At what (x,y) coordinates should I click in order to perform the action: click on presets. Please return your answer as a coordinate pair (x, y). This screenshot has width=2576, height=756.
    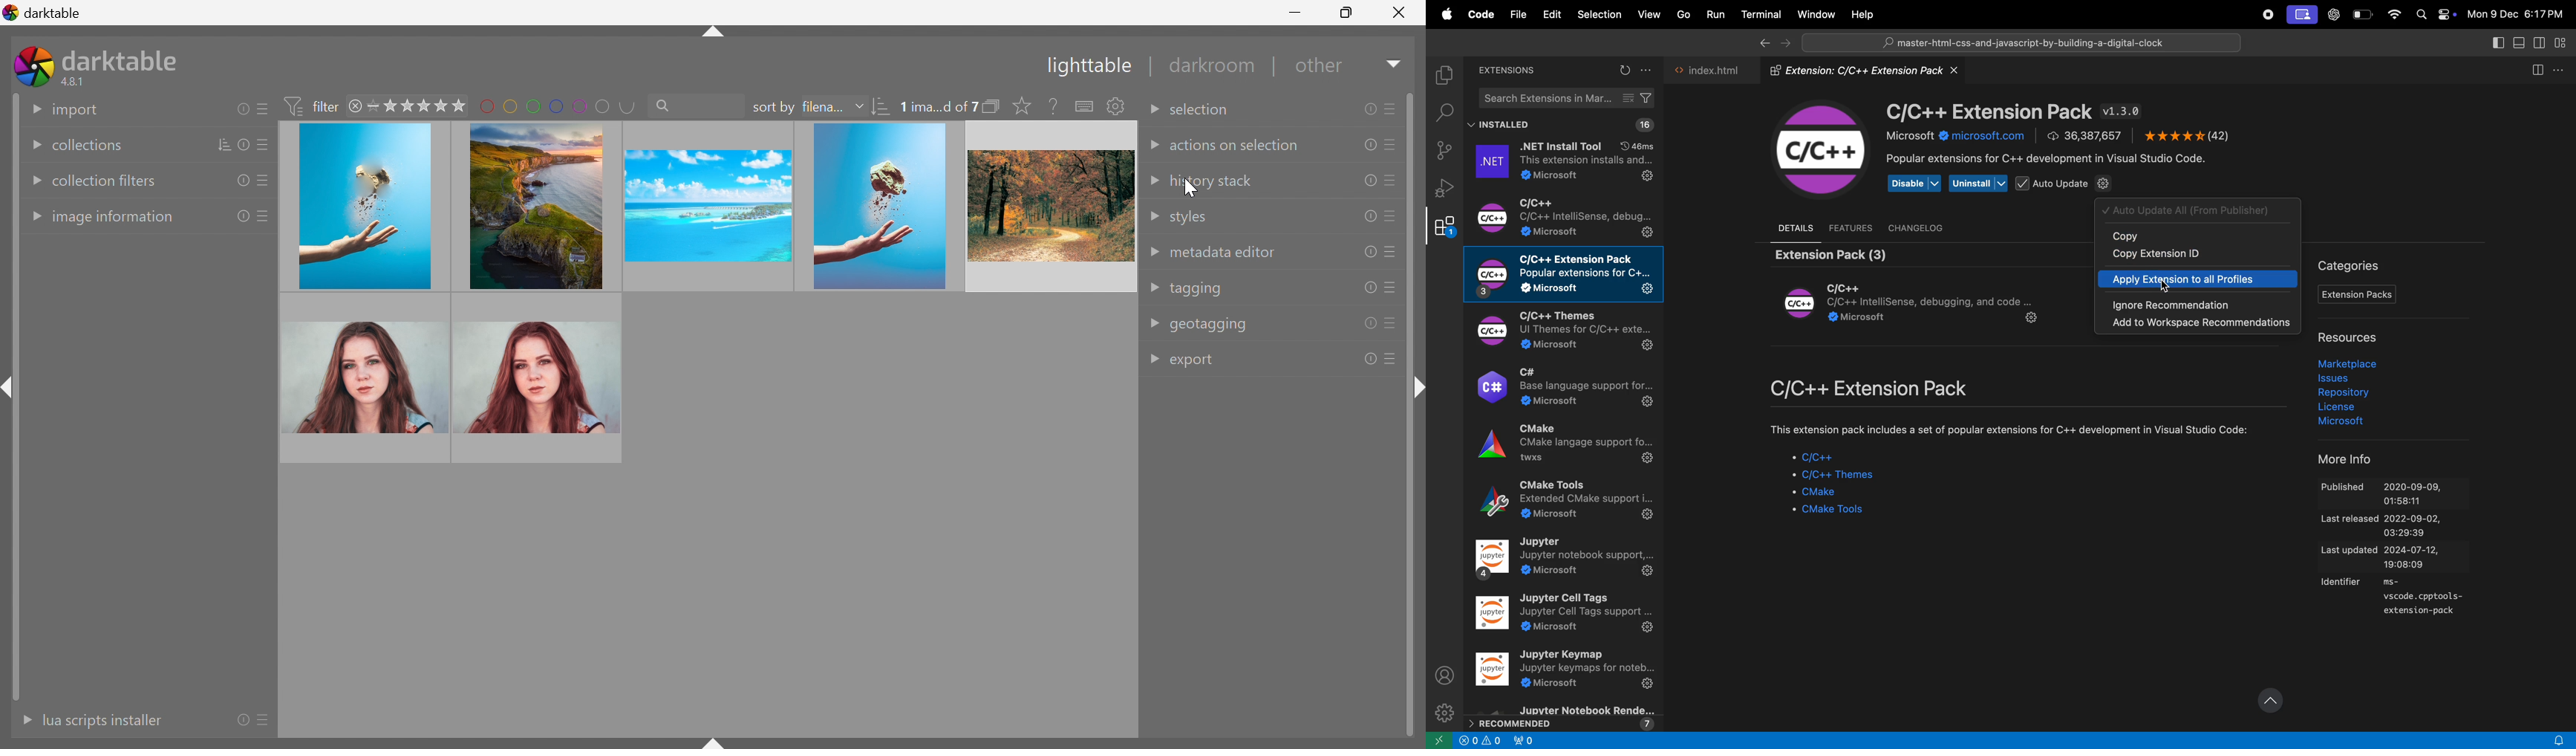
    Looking at the image, I should click on (1394, 248).